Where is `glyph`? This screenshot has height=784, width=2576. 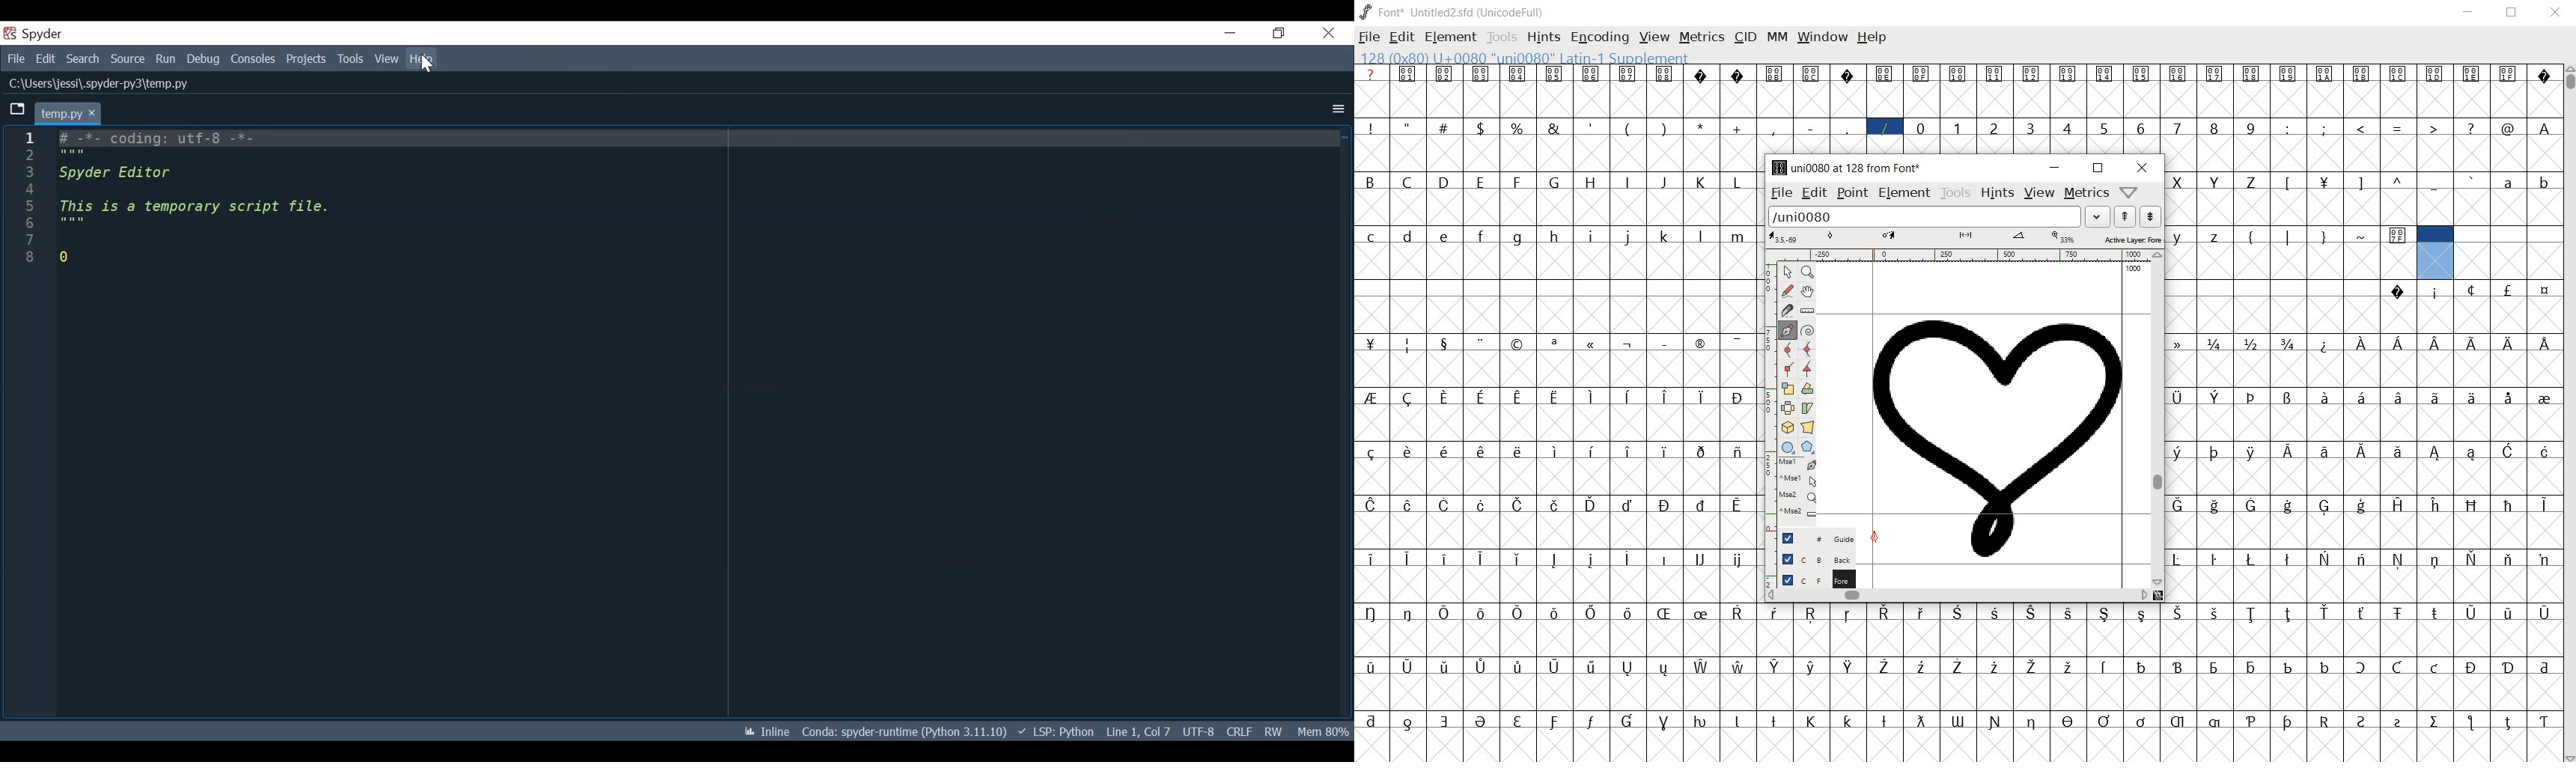
glyph is located at coordinates (2473, 180).